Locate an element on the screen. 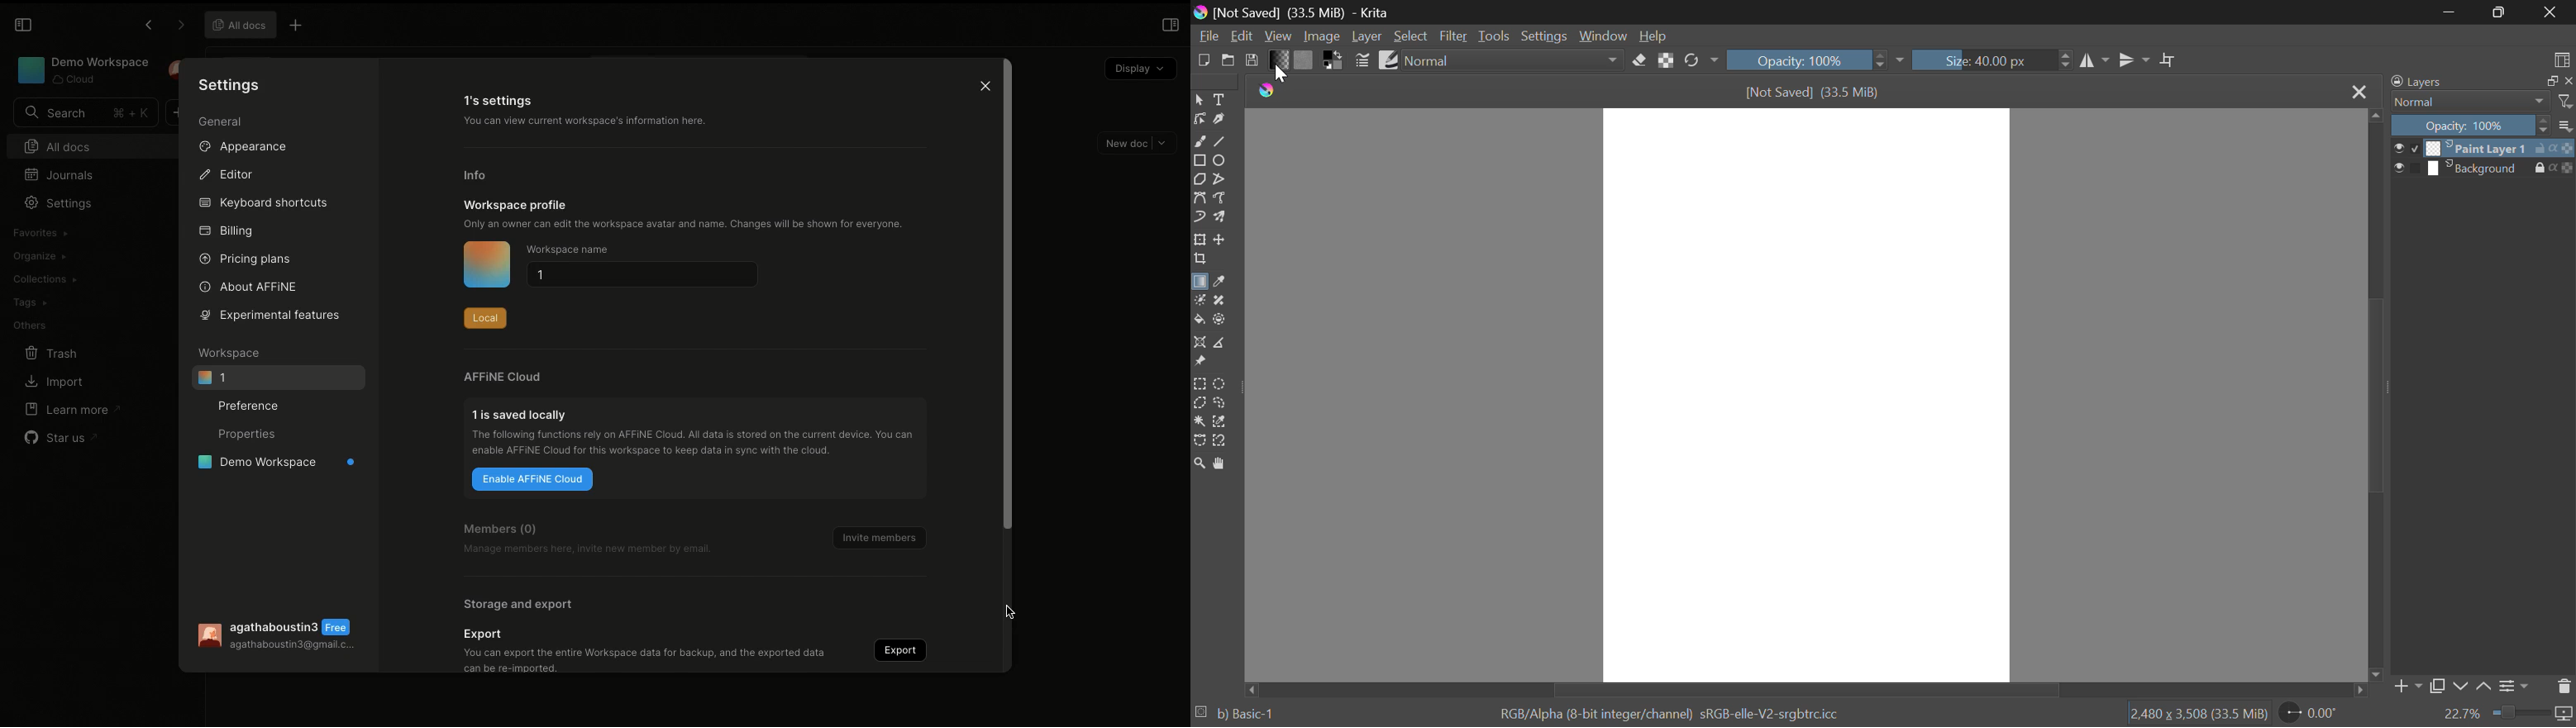 Image resolution: width=2576 pixels, height=728 pixels. Magnetic Selection is located at coordinates (1219, 441).